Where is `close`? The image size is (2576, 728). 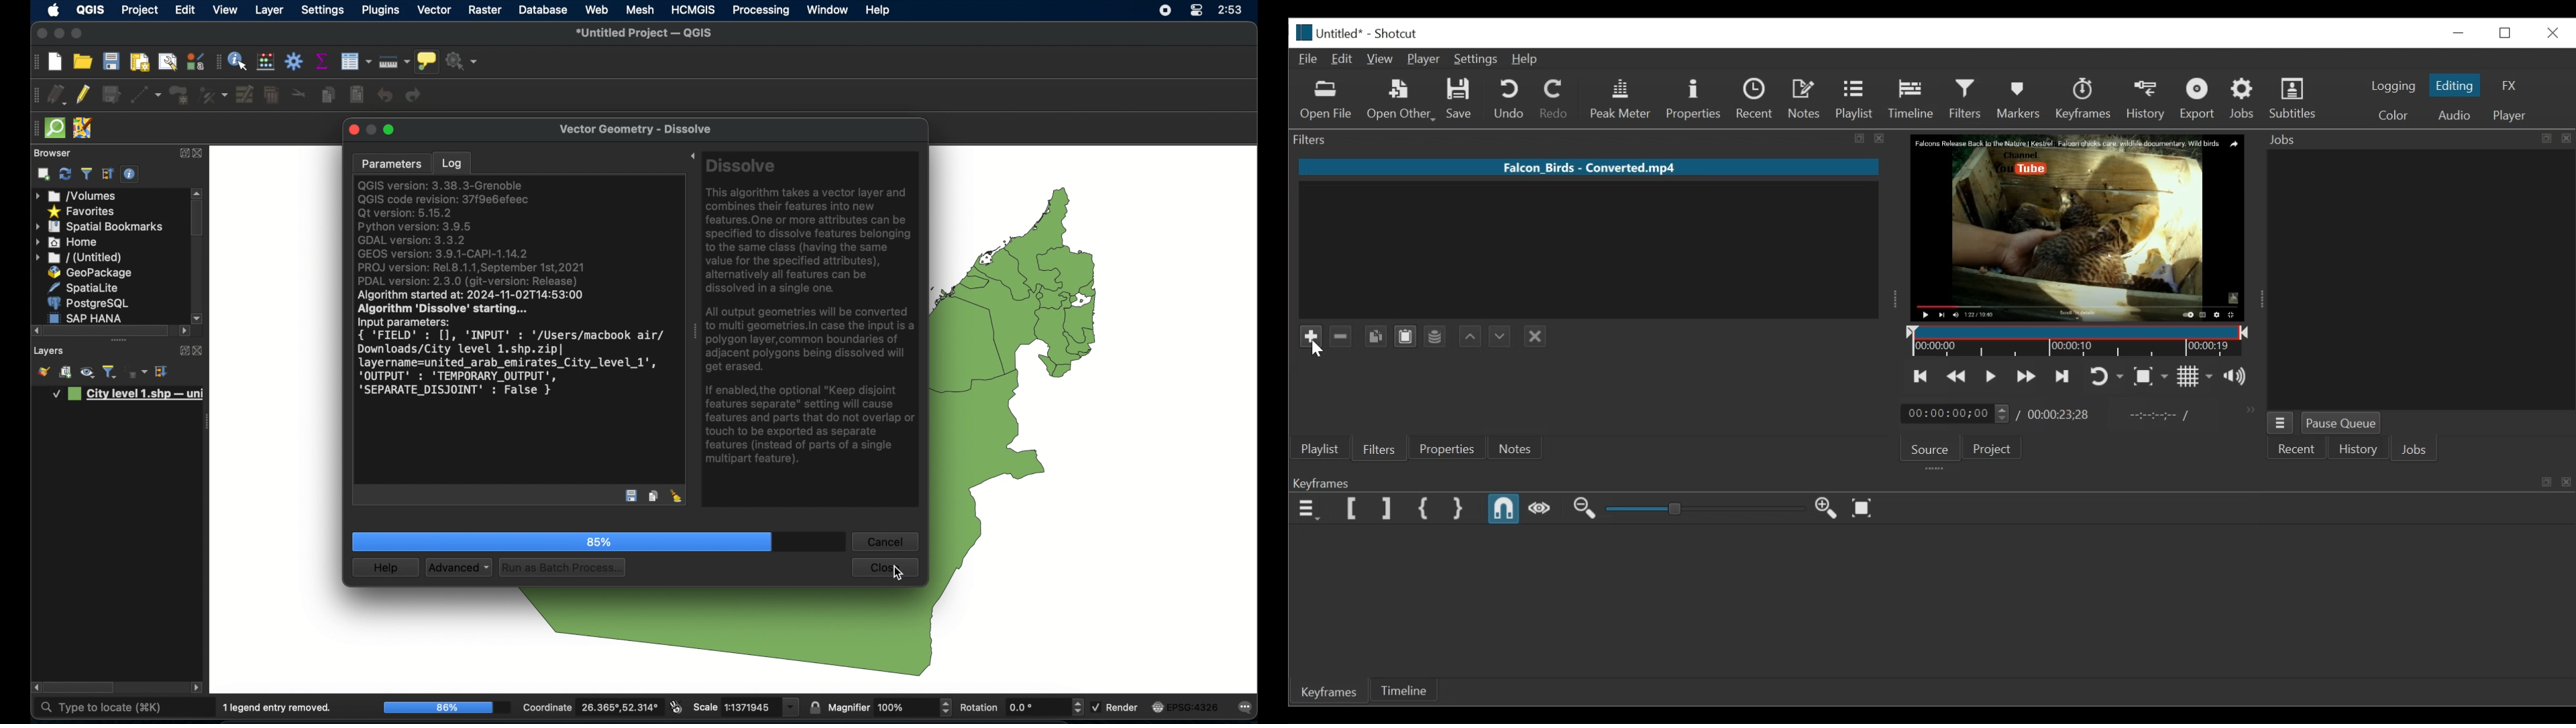 close is located at coordinates (352, 131).